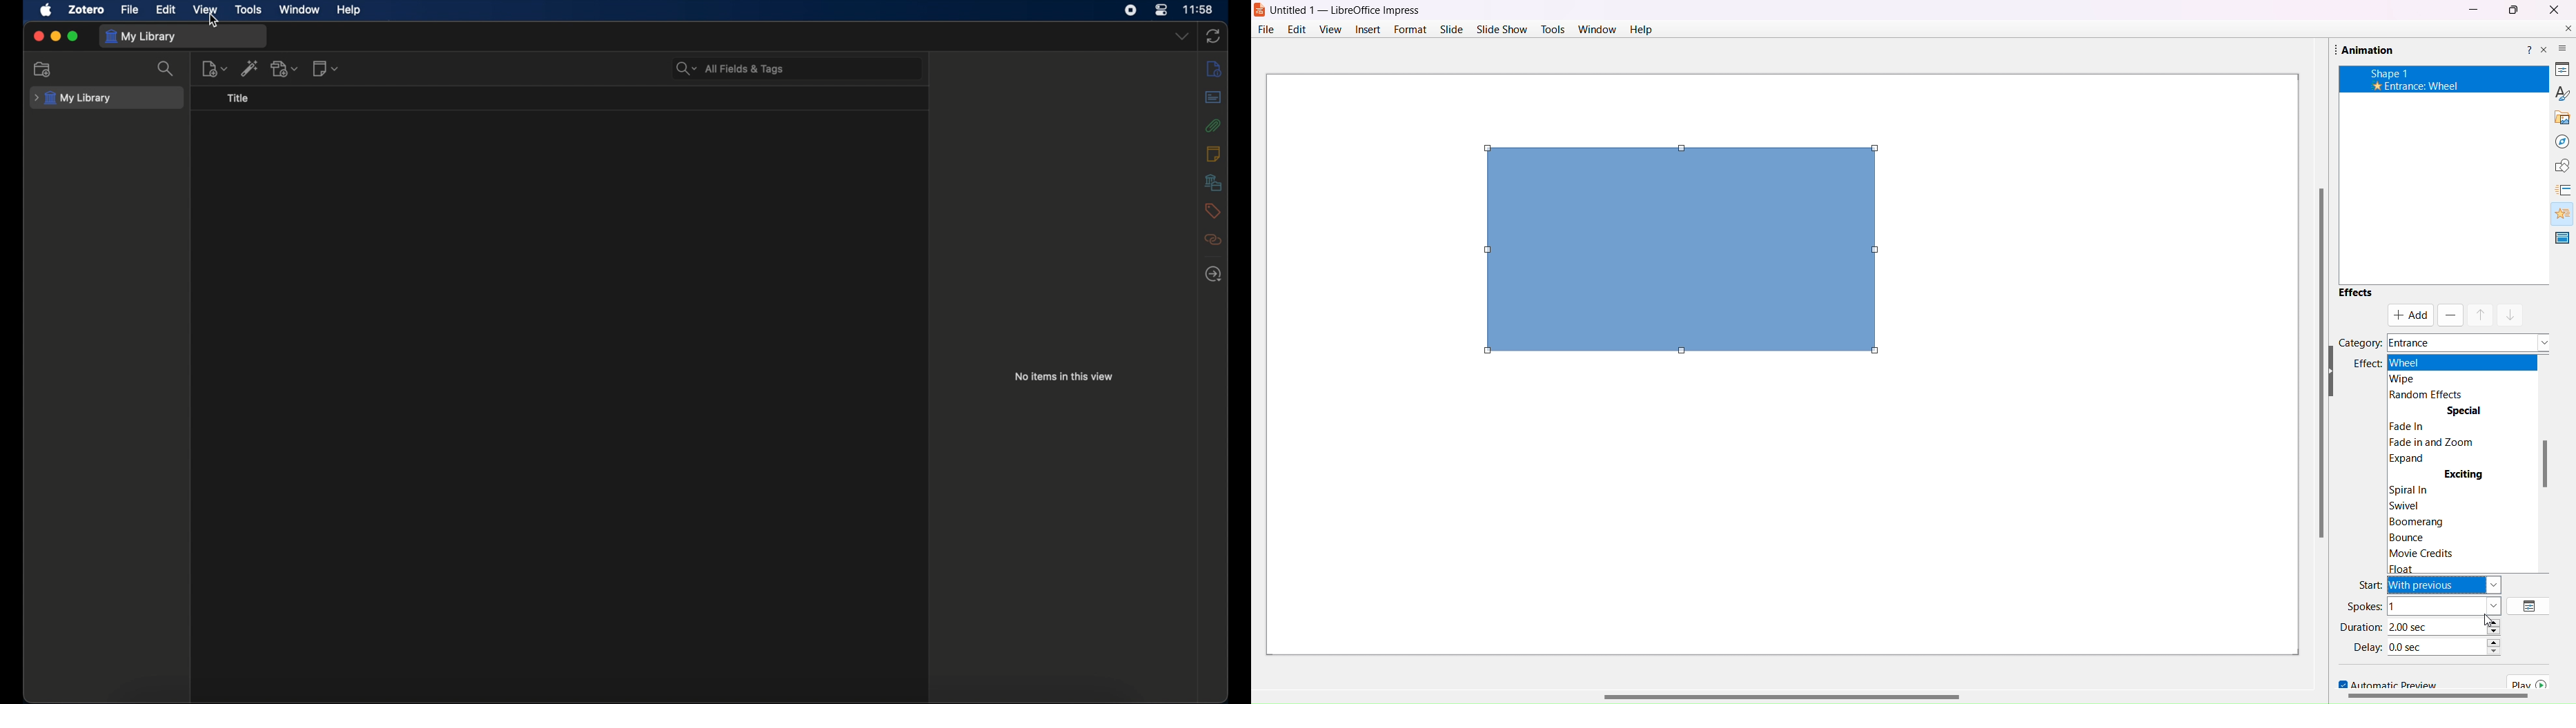  What do you see at coordinates (1213, 125) in the screenshot?
I see `attachments` at bounding box center [1213, 125].